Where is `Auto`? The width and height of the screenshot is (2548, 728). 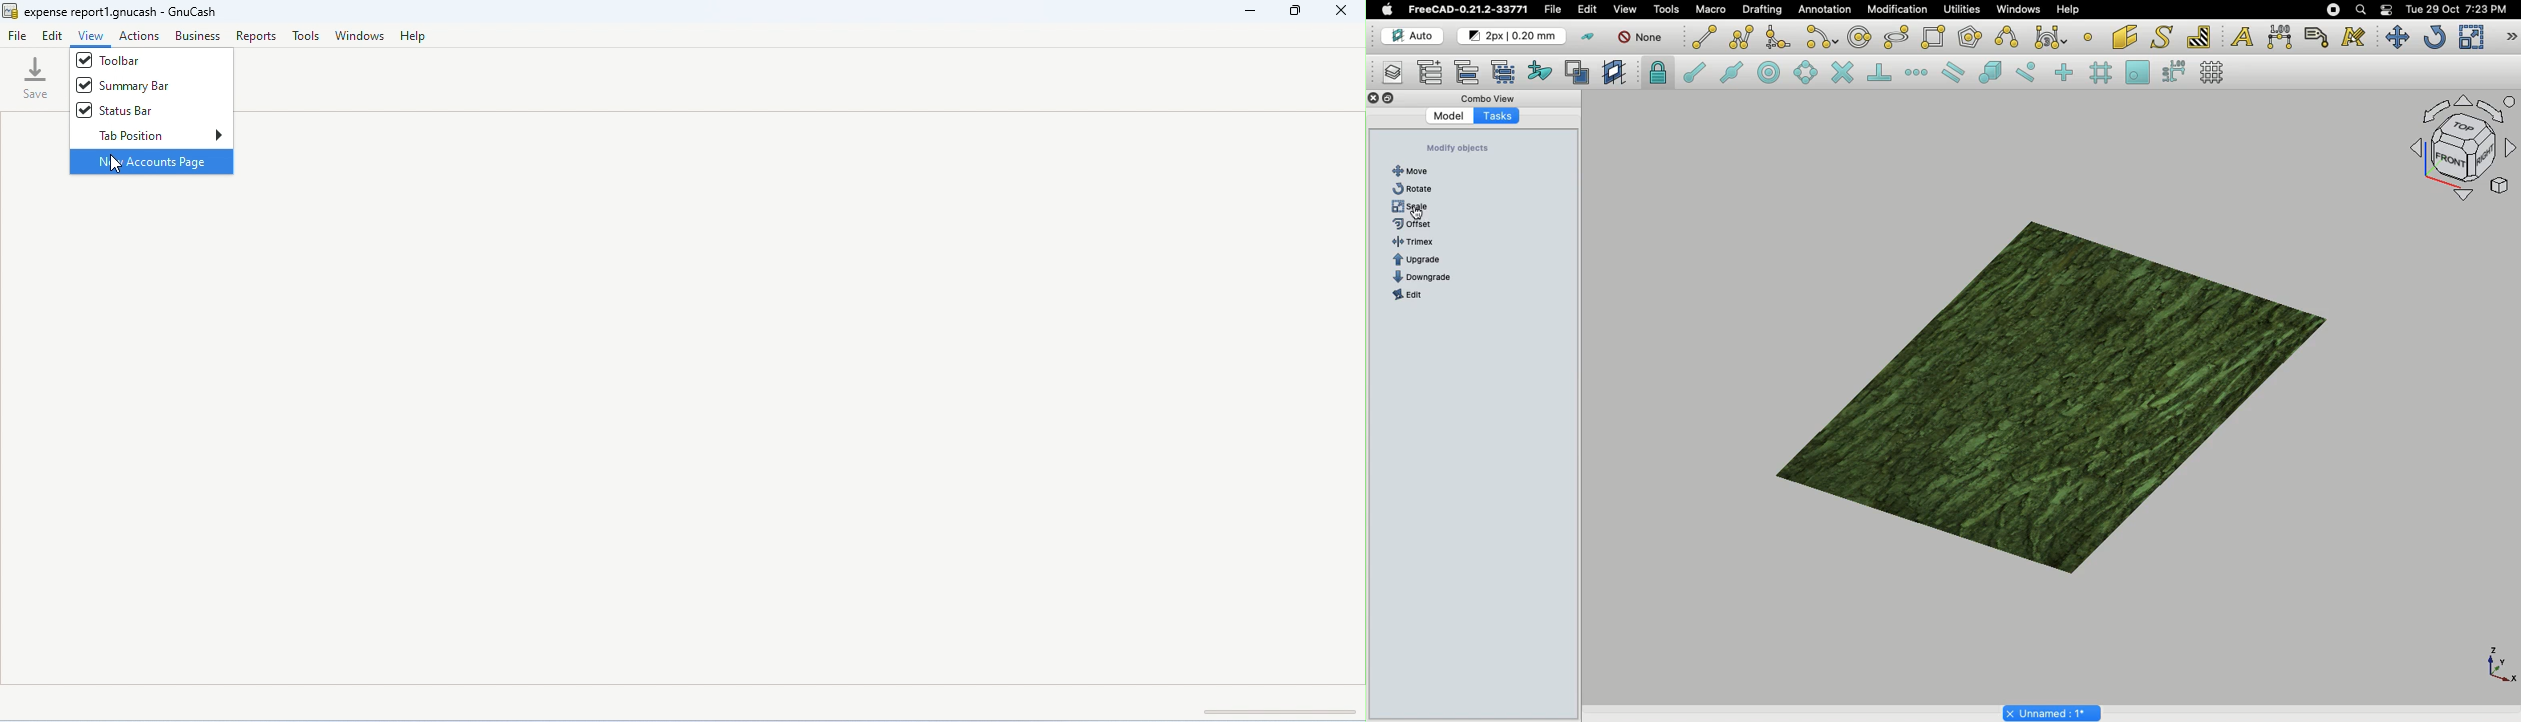
Auto is located at coordinates (1407, 35).